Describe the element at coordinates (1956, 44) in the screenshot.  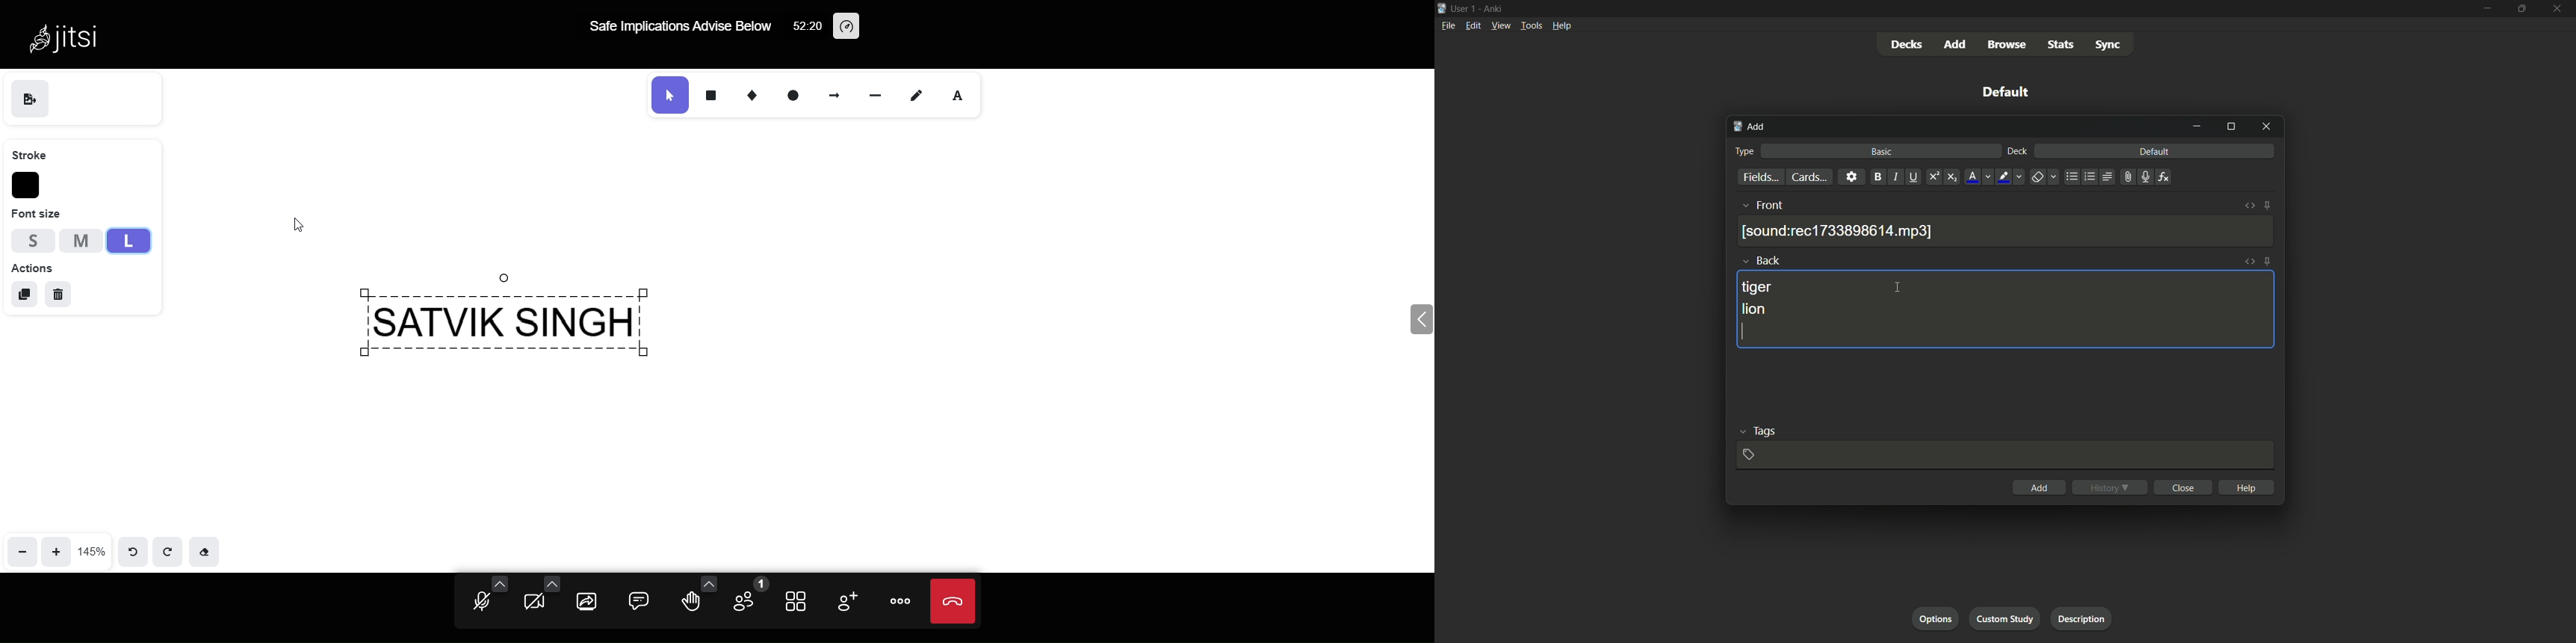
I see `add` at that location.